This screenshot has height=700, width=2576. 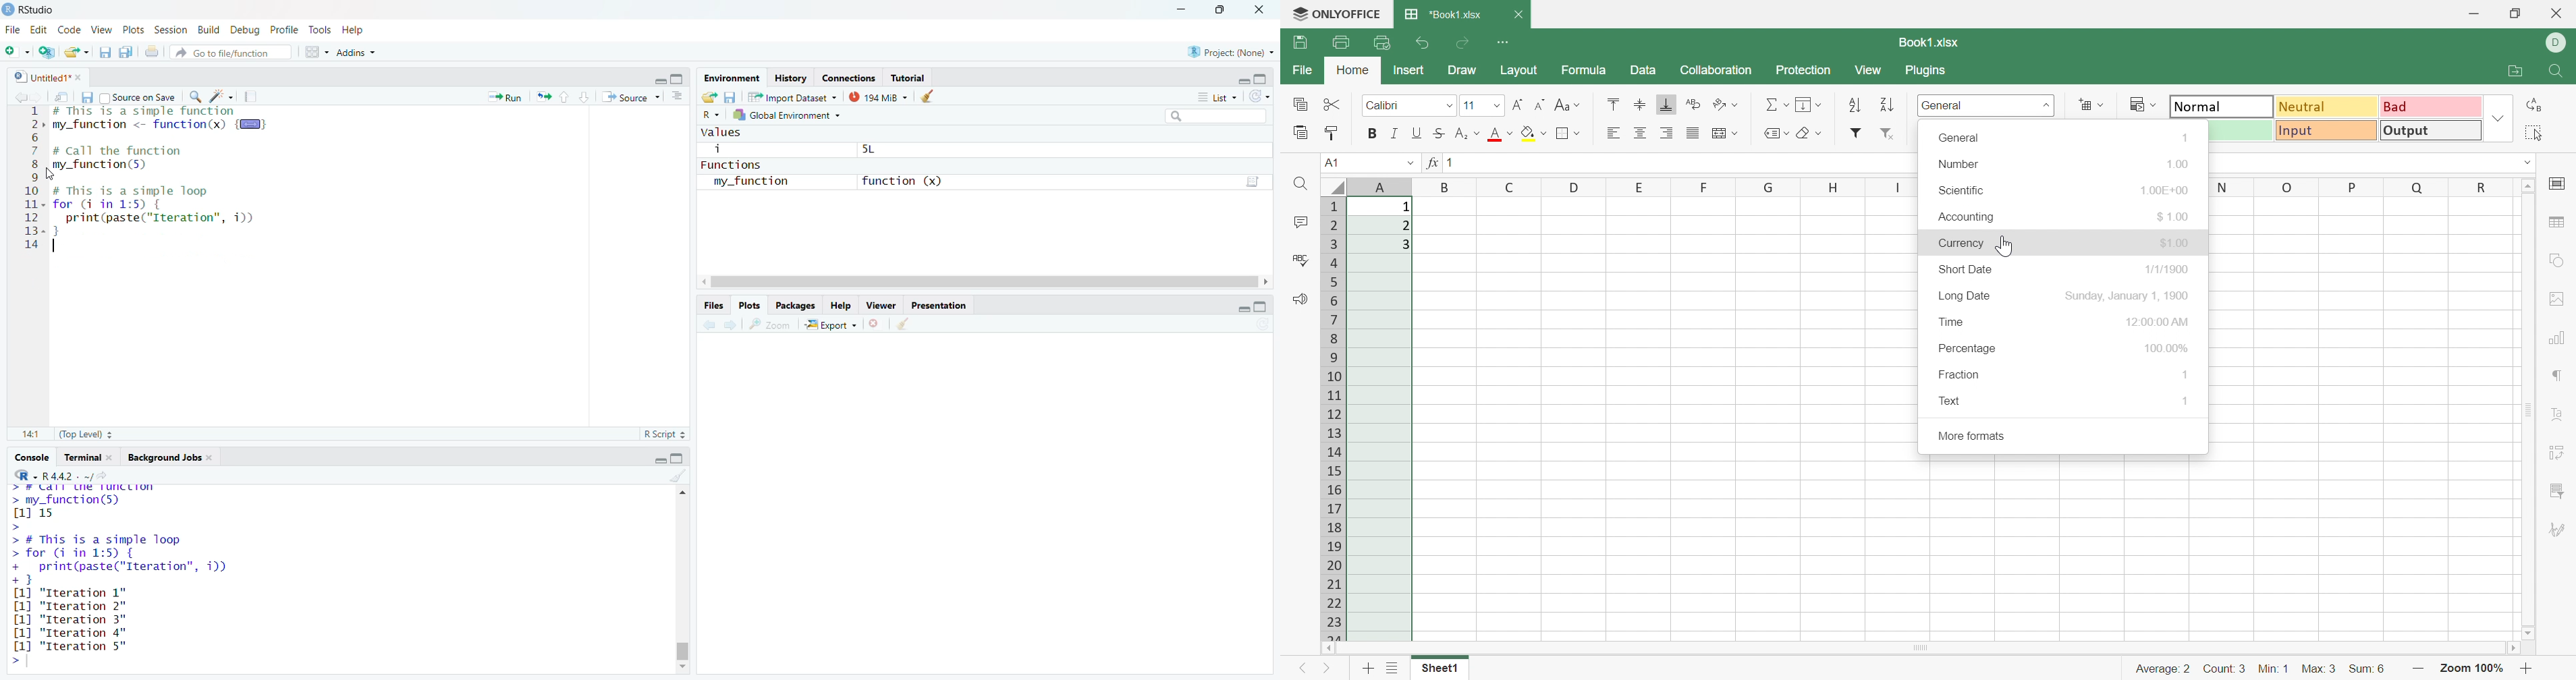 I want to click on values, so click(x=722, y=133).